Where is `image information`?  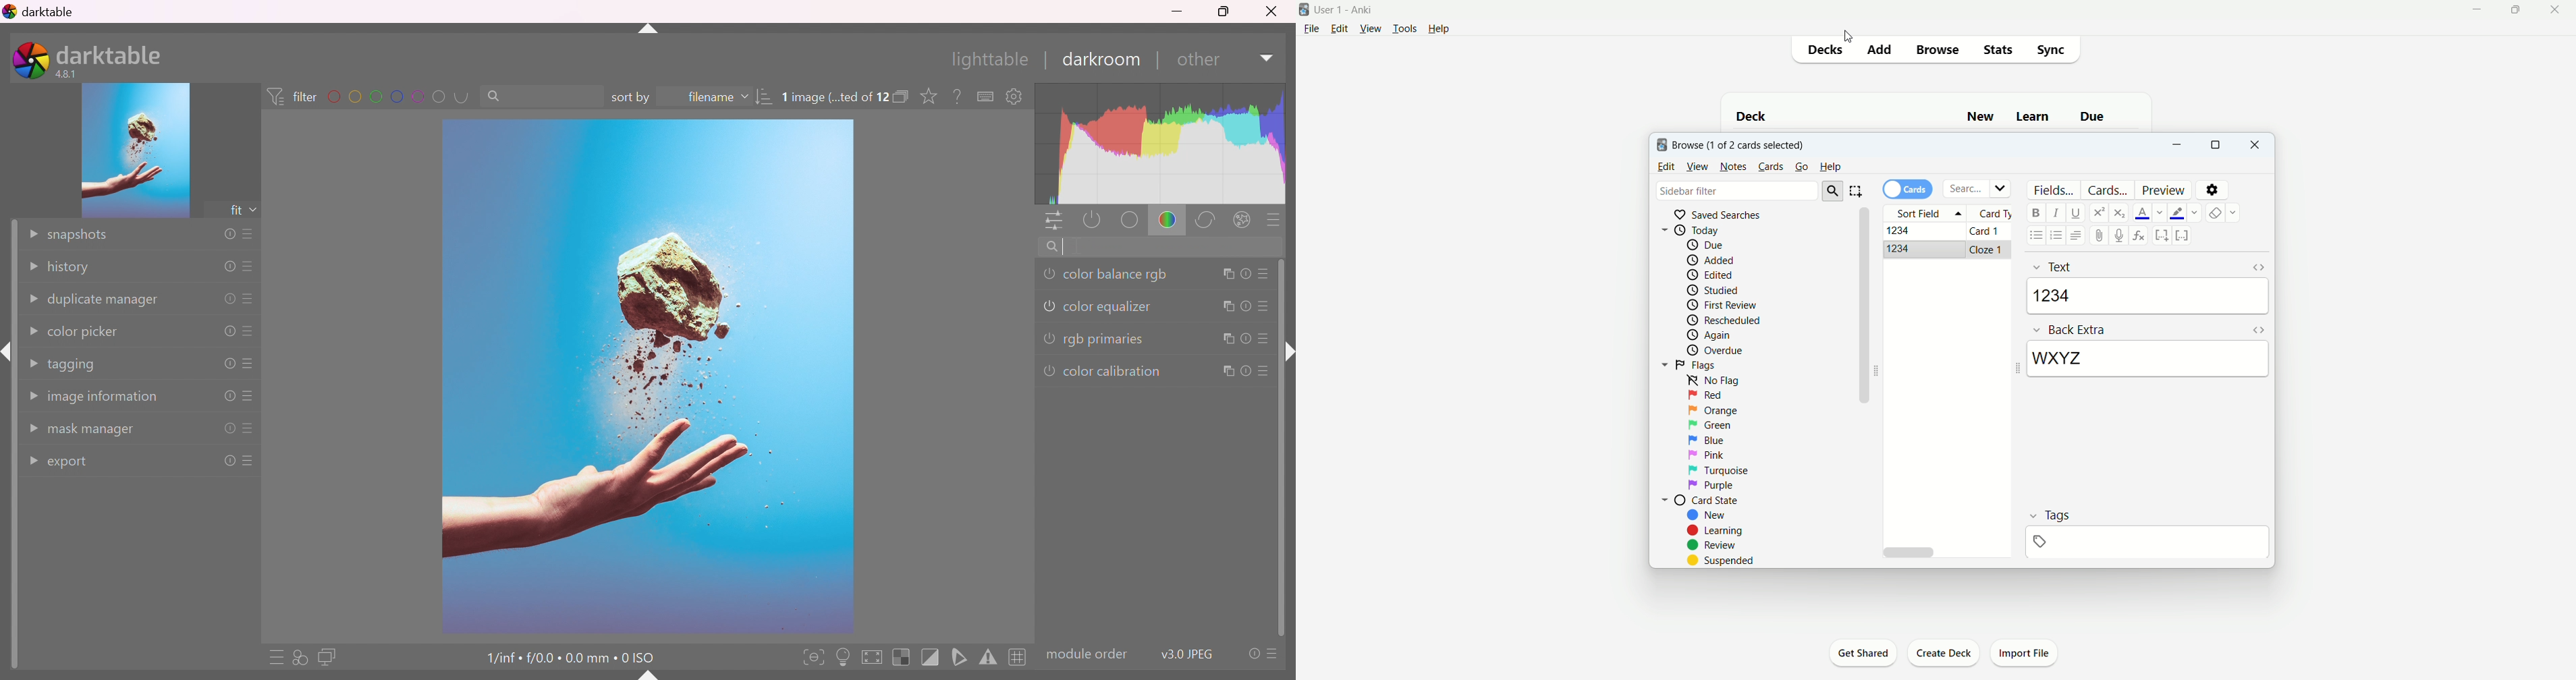
image information is located at coordinates (107, 398).